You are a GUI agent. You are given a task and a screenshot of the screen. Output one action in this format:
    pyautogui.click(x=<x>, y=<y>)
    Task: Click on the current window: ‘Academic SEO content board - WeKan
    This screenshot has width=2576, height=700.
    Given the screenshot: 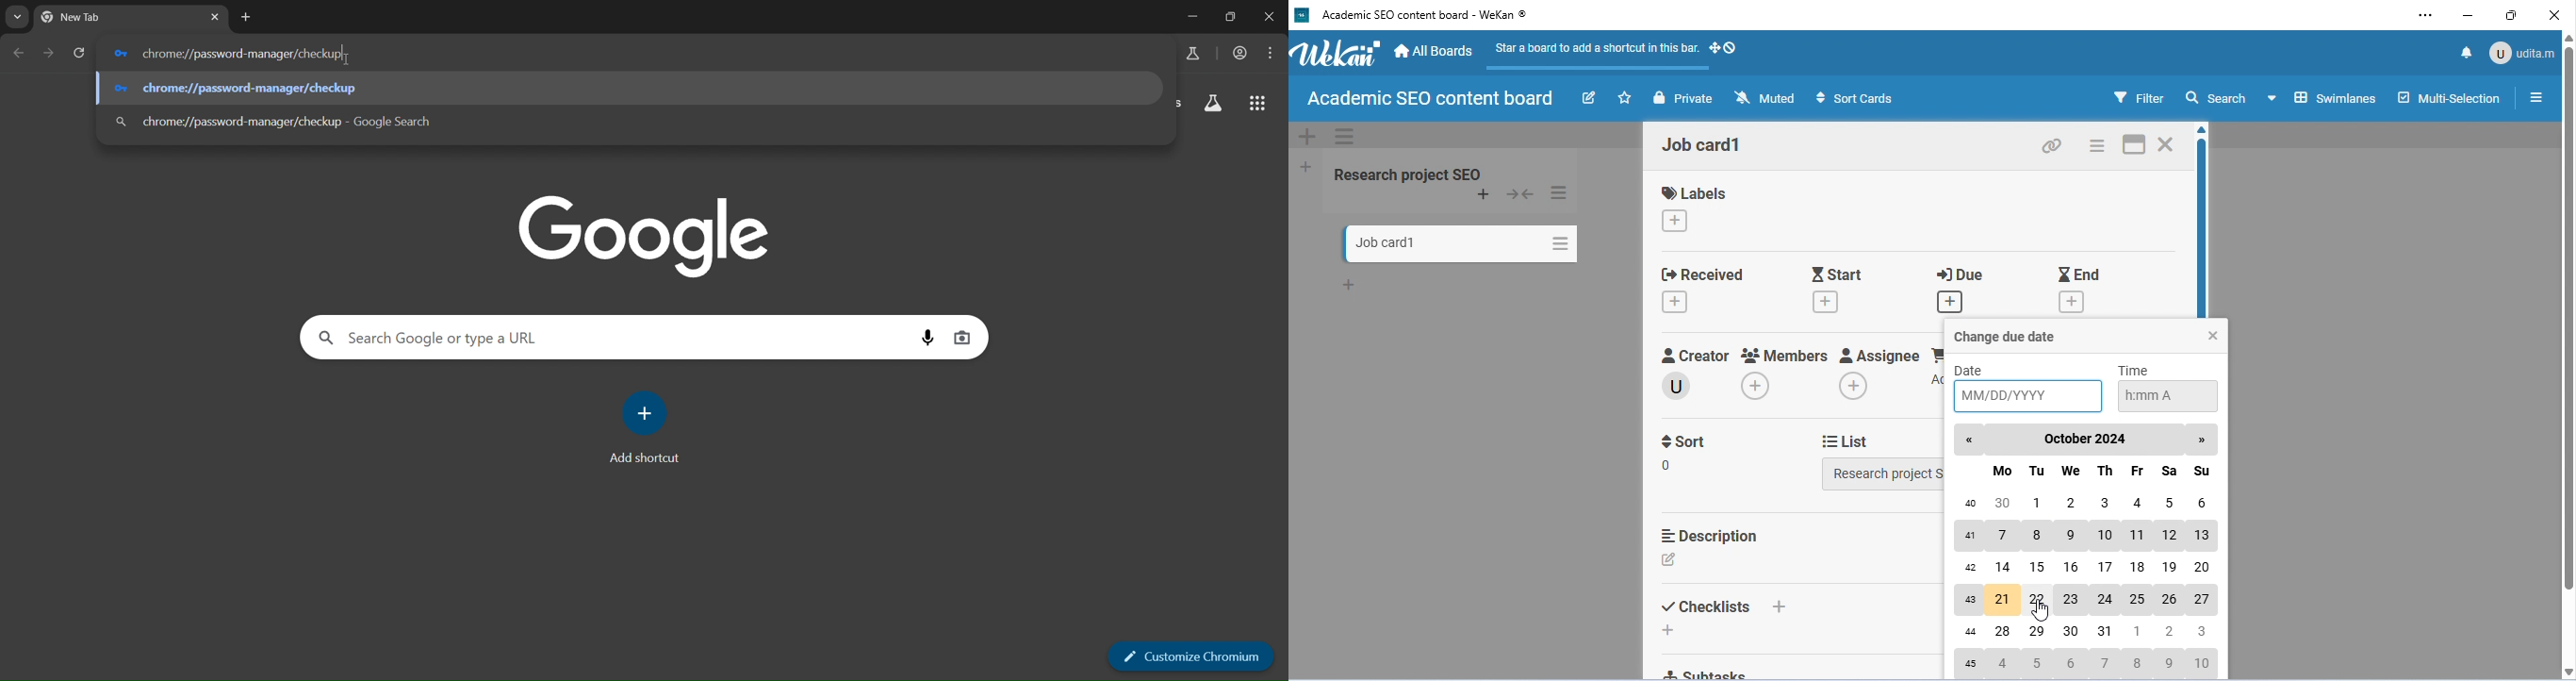 What is the action you would take?
    pyautogui.click(x=1423, y=15)
    